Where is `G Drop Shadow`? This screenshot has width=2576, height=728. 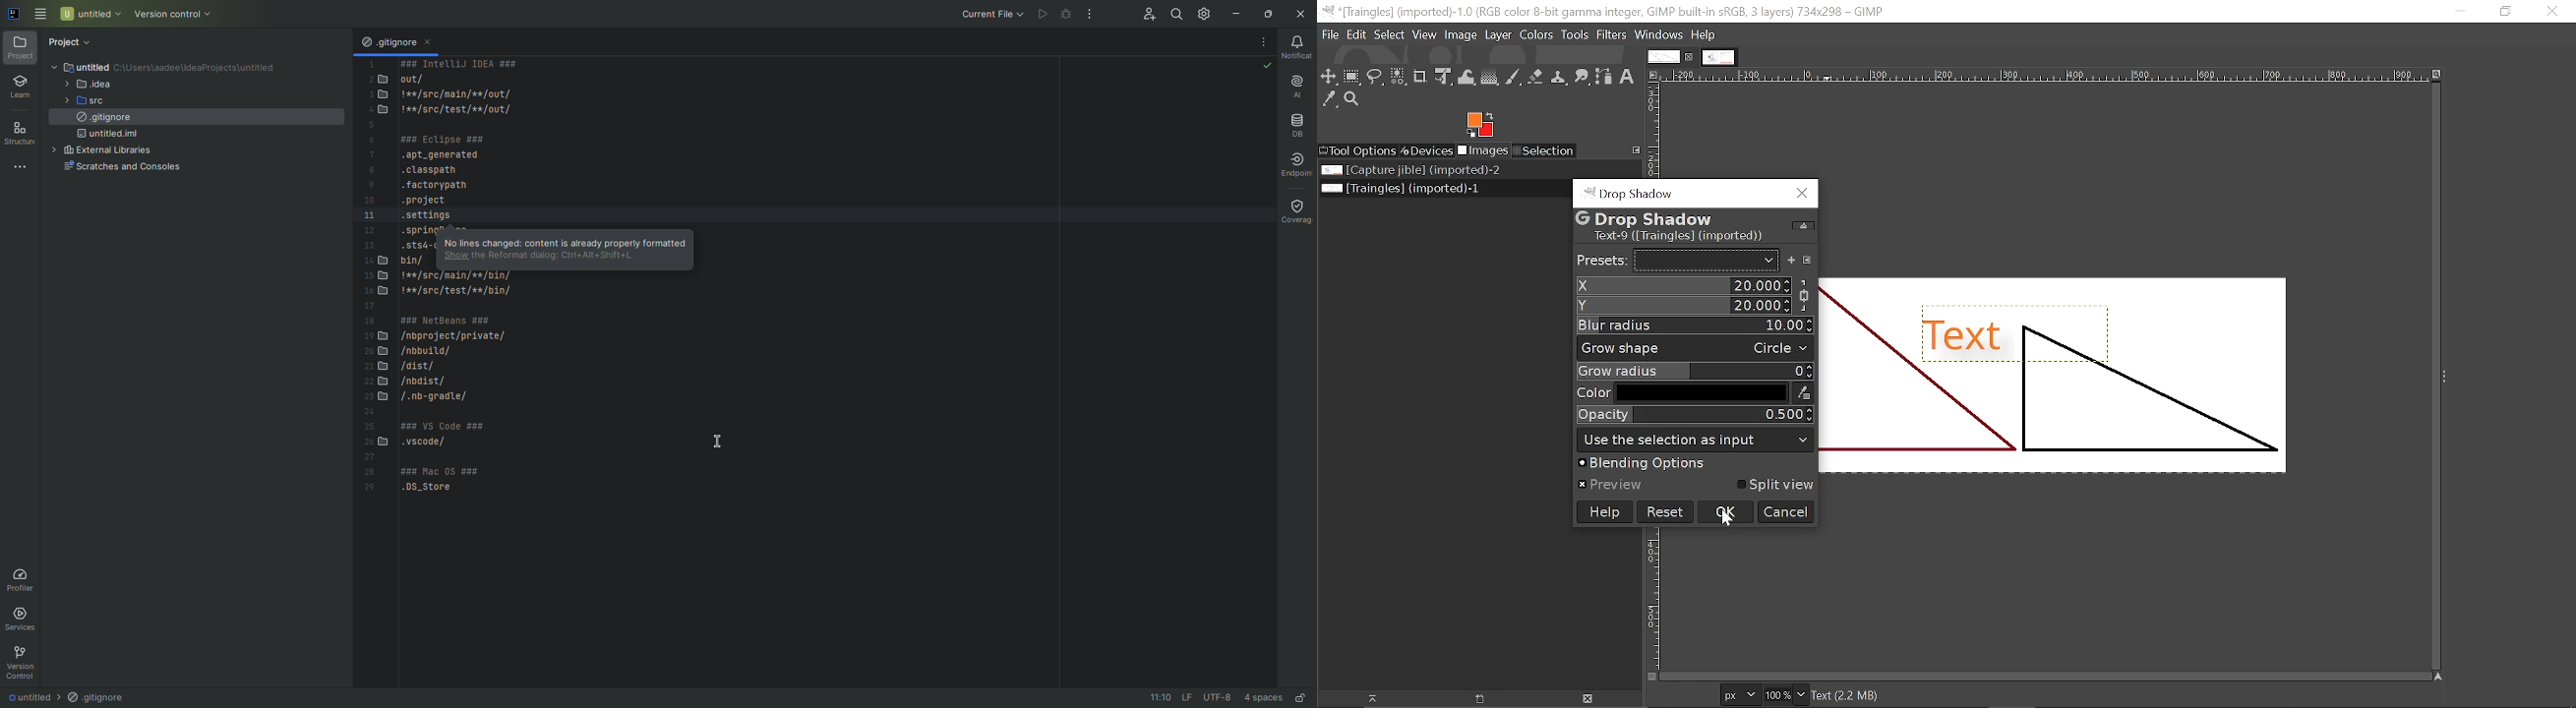
G Drop Shadow is located at coordinates (1653, 215).